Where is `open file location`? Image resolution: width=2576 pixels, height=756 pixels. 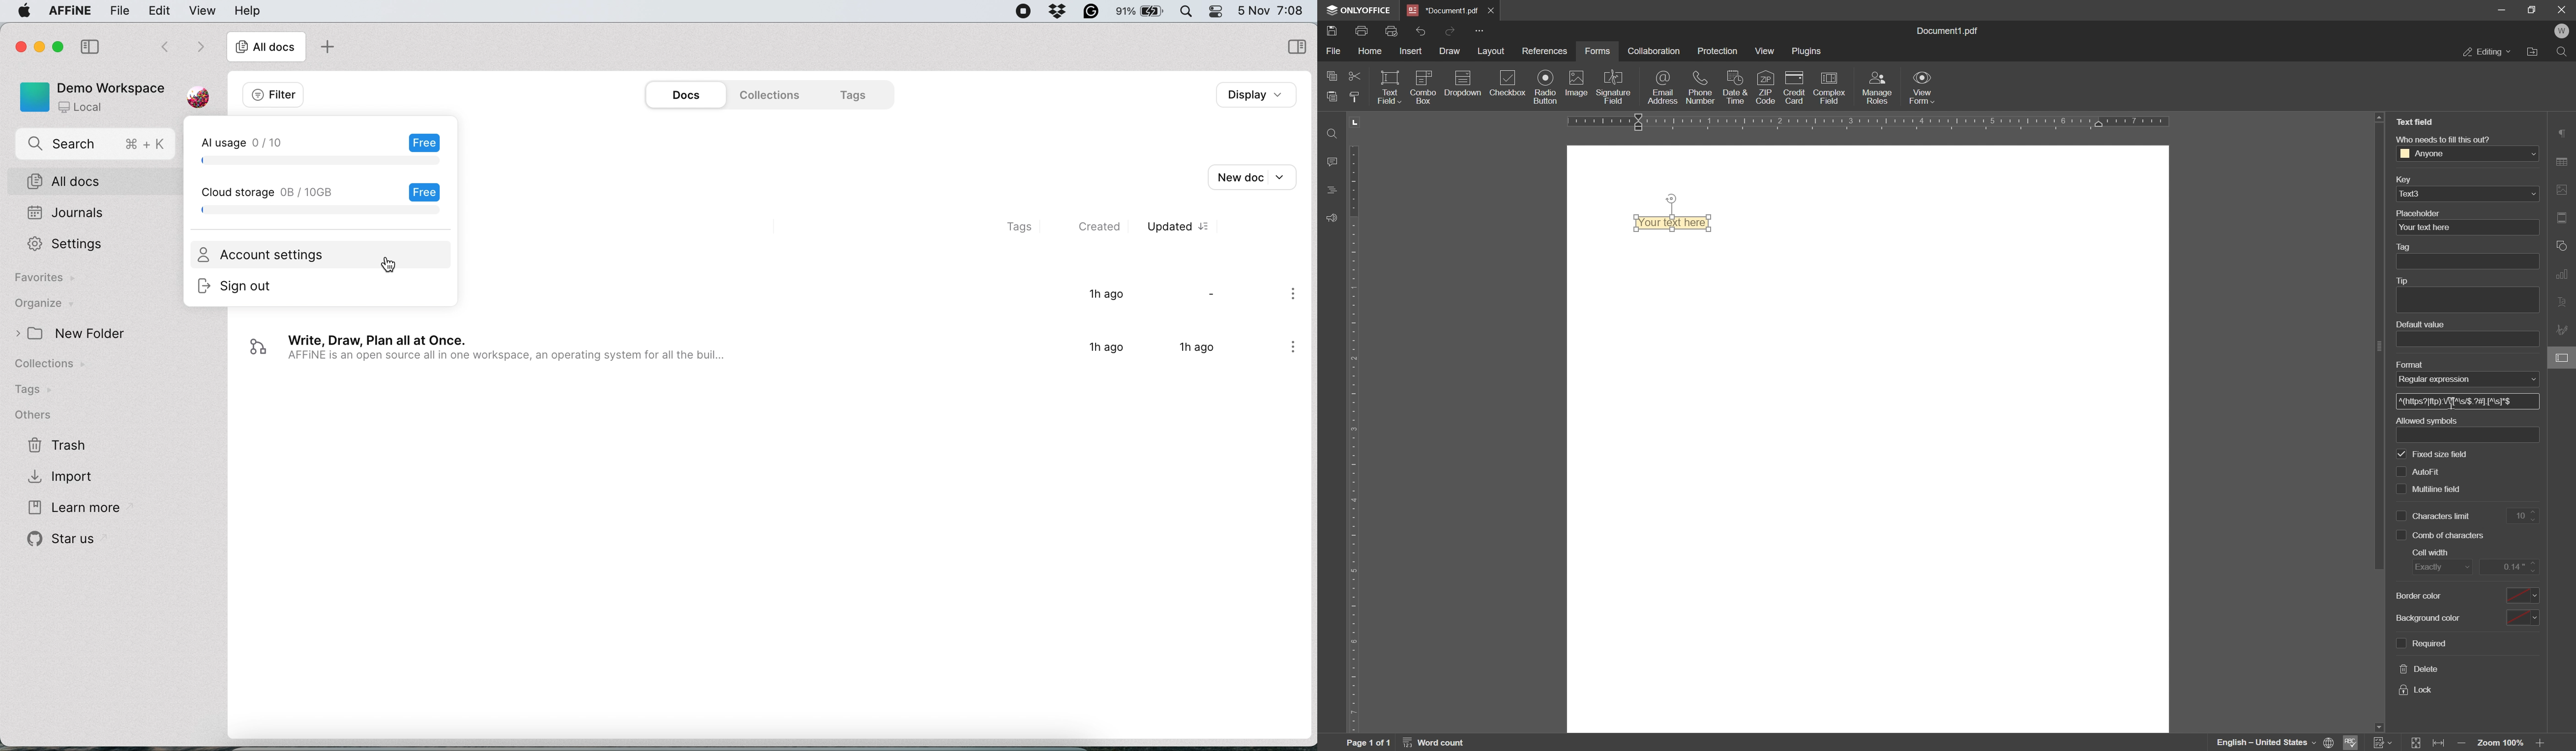 open file location is located at coordinates (2532, 52).